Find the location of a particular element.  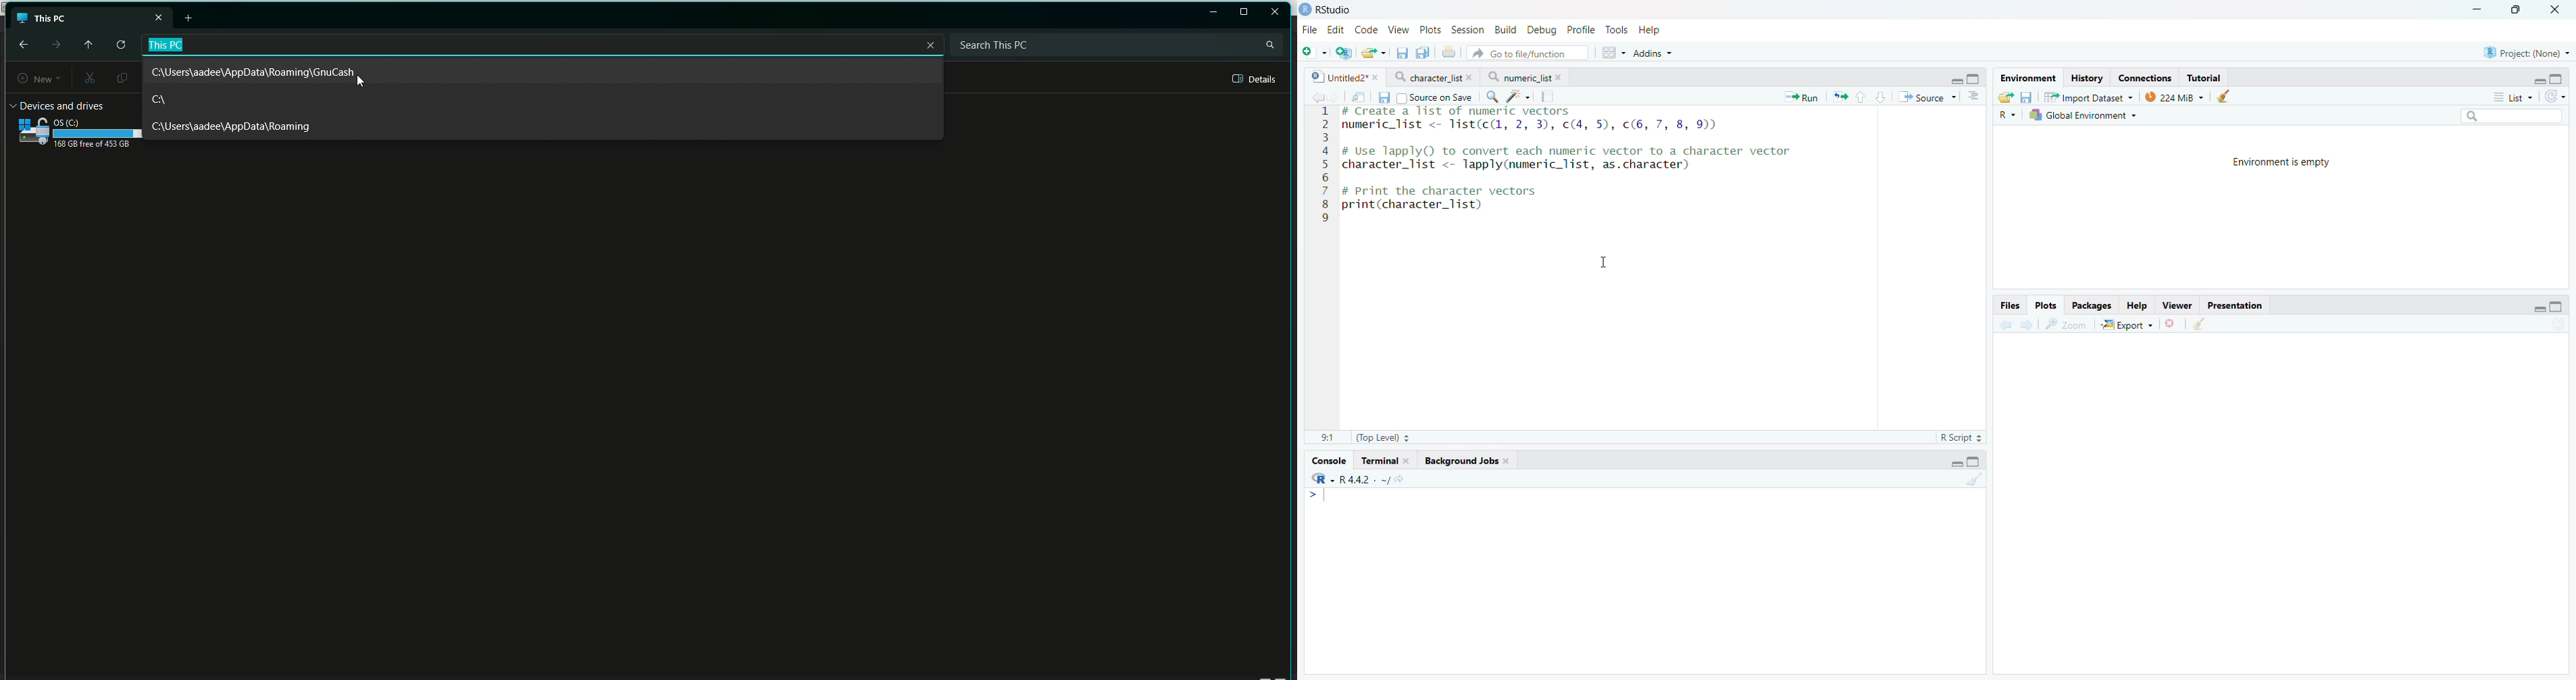

File is located at coordinates (1312, 30).